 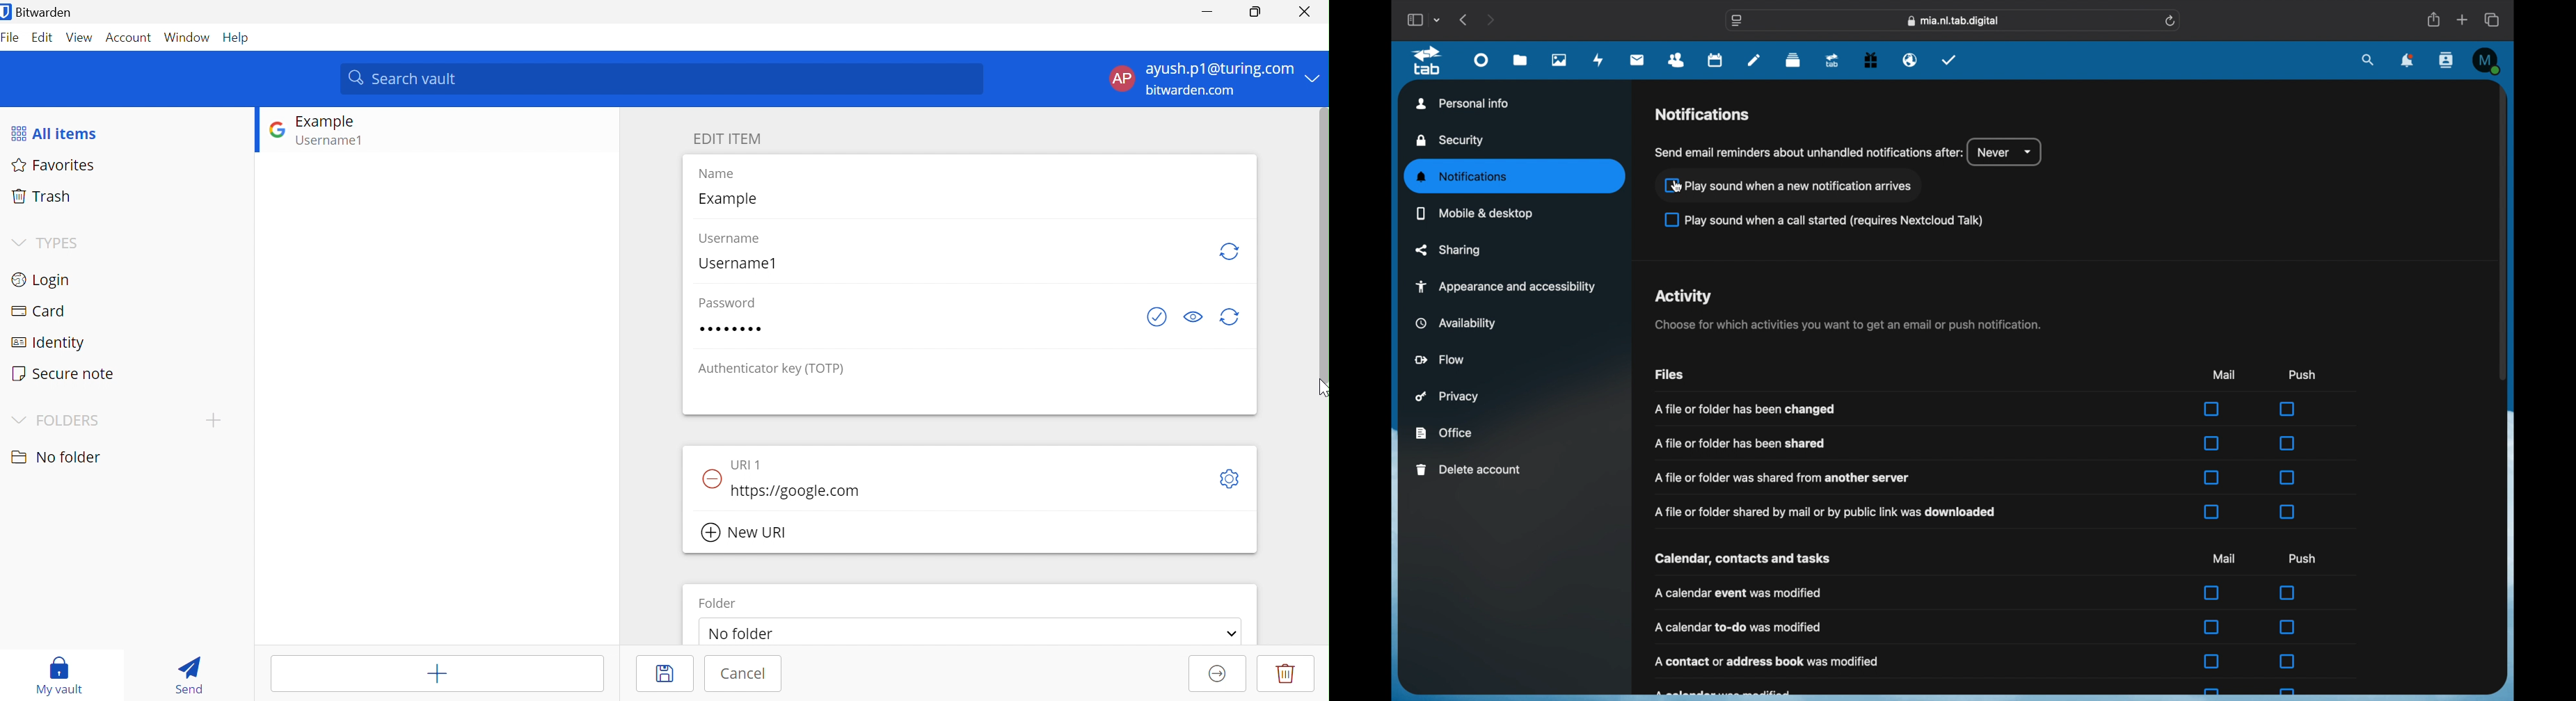 I want to click on Card, so click(x=38, y=309).